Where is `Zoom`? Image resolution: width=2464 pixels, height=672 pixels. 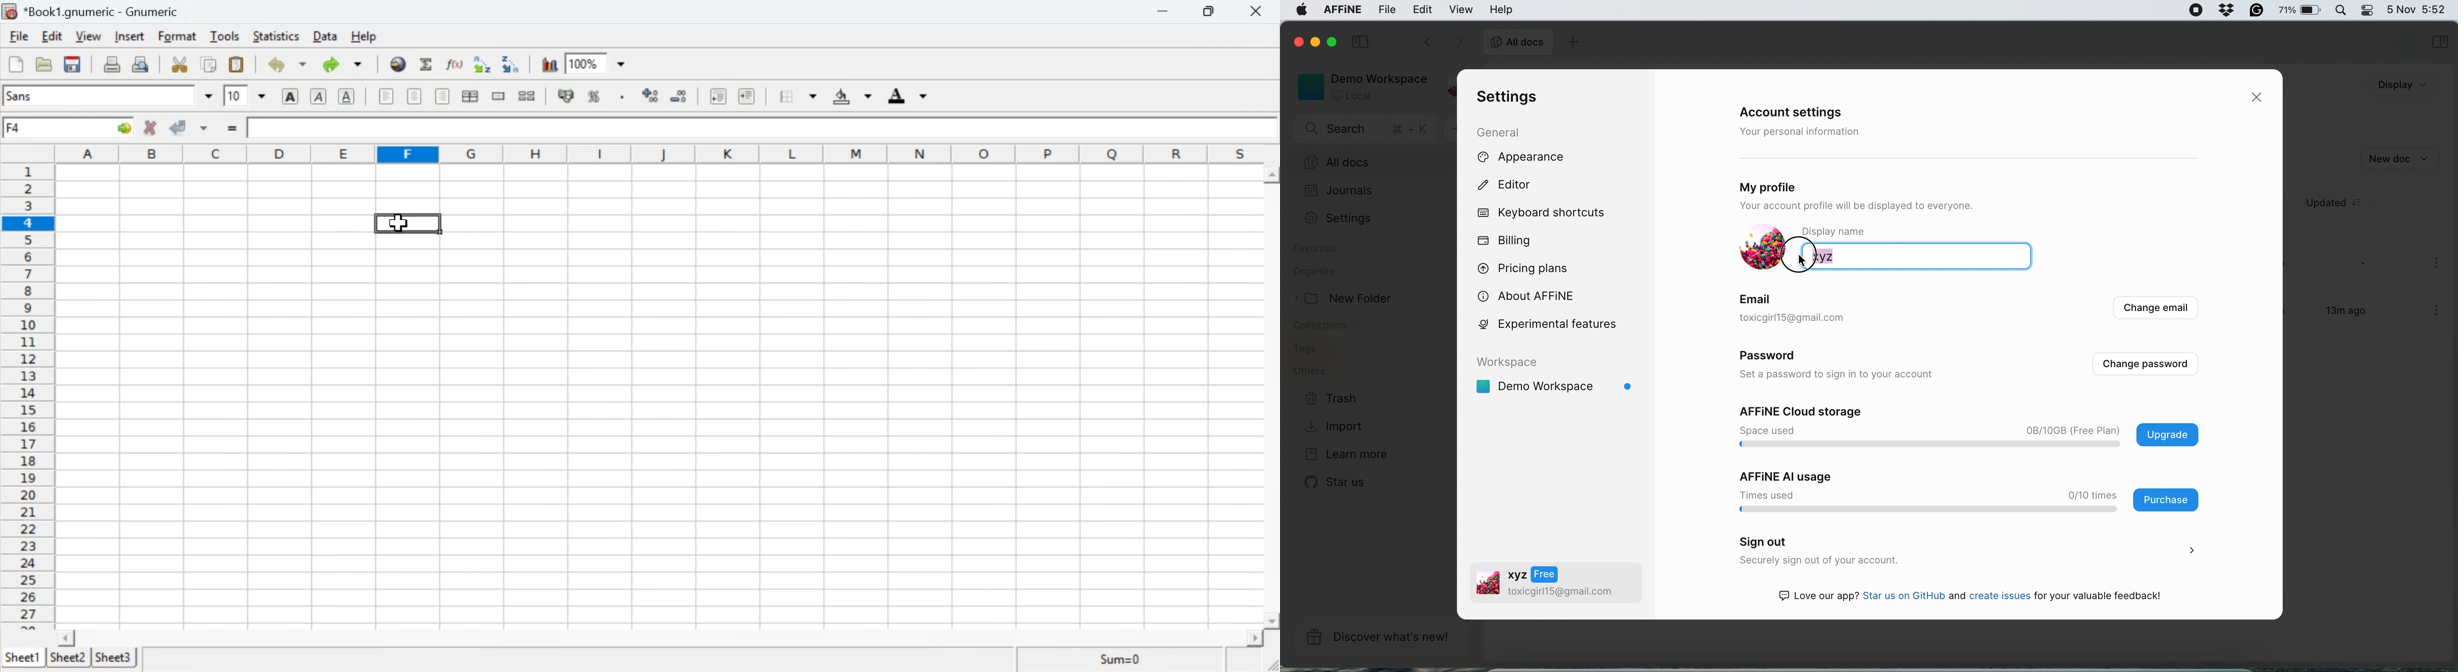
Zoom is located at coordinates (583, 61).